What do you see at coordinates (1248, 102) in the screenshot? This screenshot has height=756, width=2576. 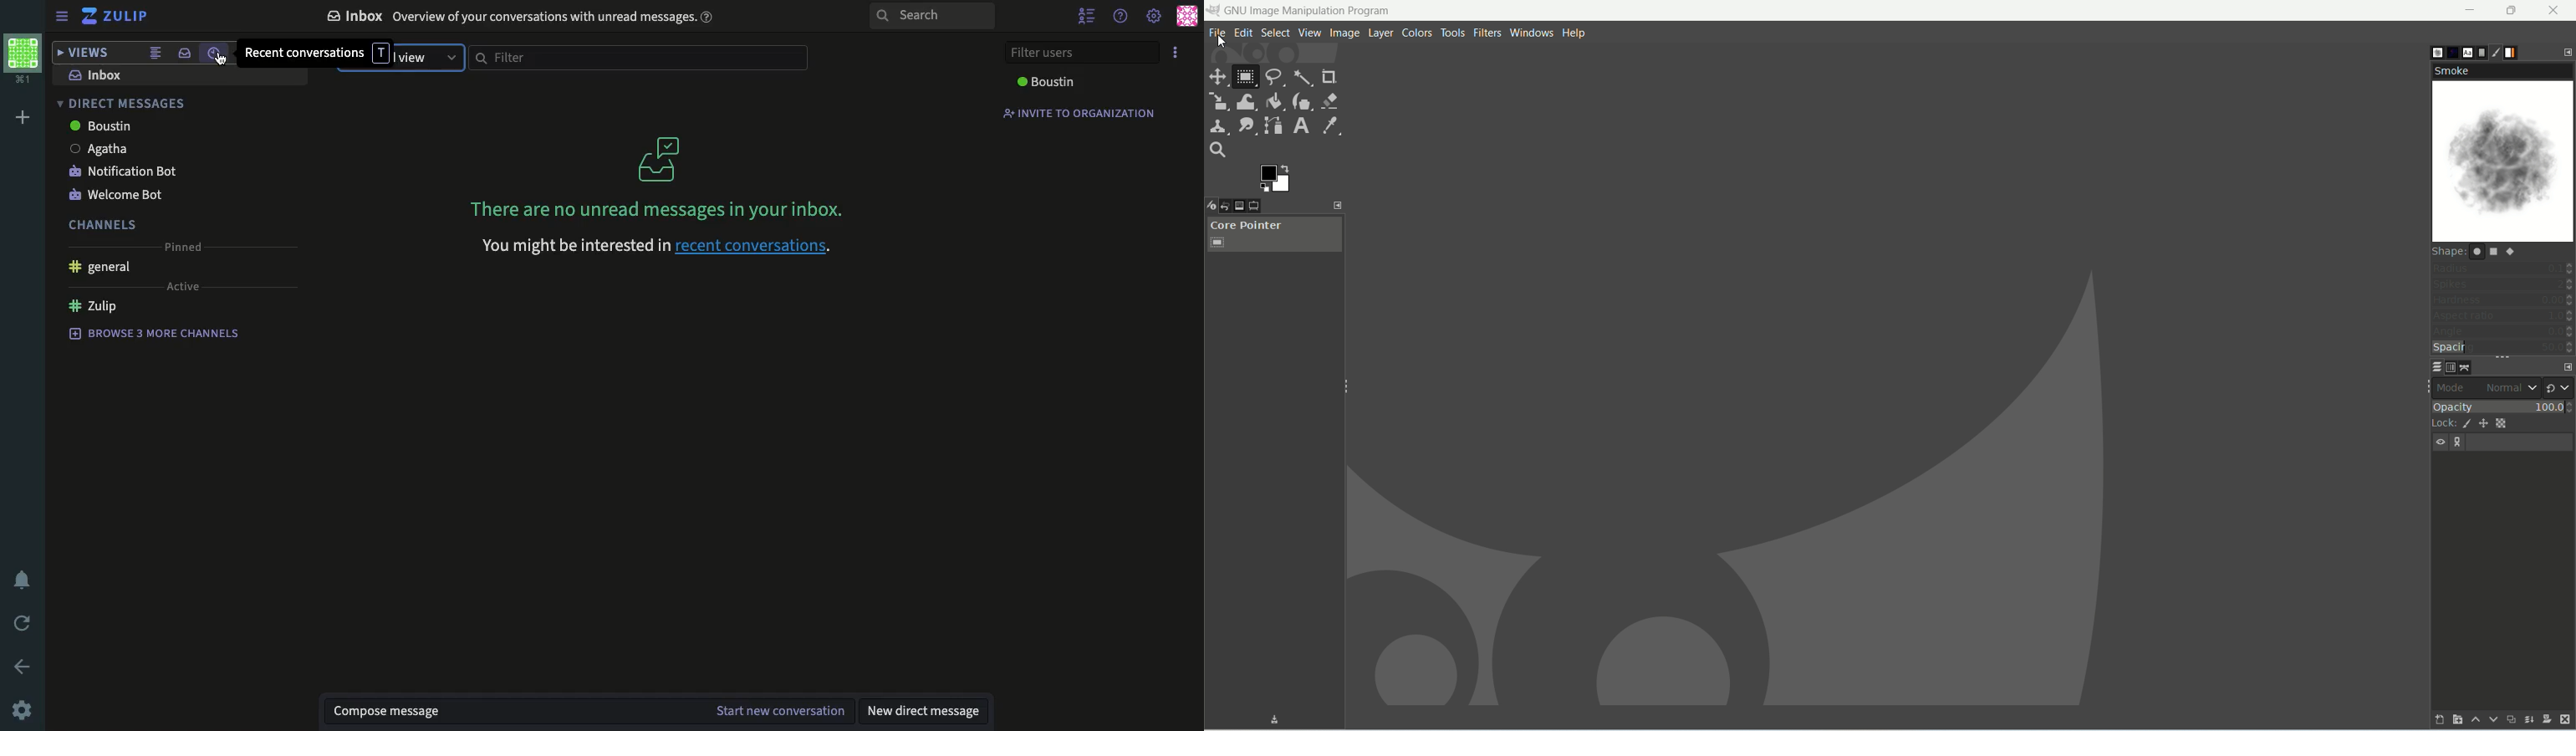 I see `warp transform` at bounding box center [1248, 102].